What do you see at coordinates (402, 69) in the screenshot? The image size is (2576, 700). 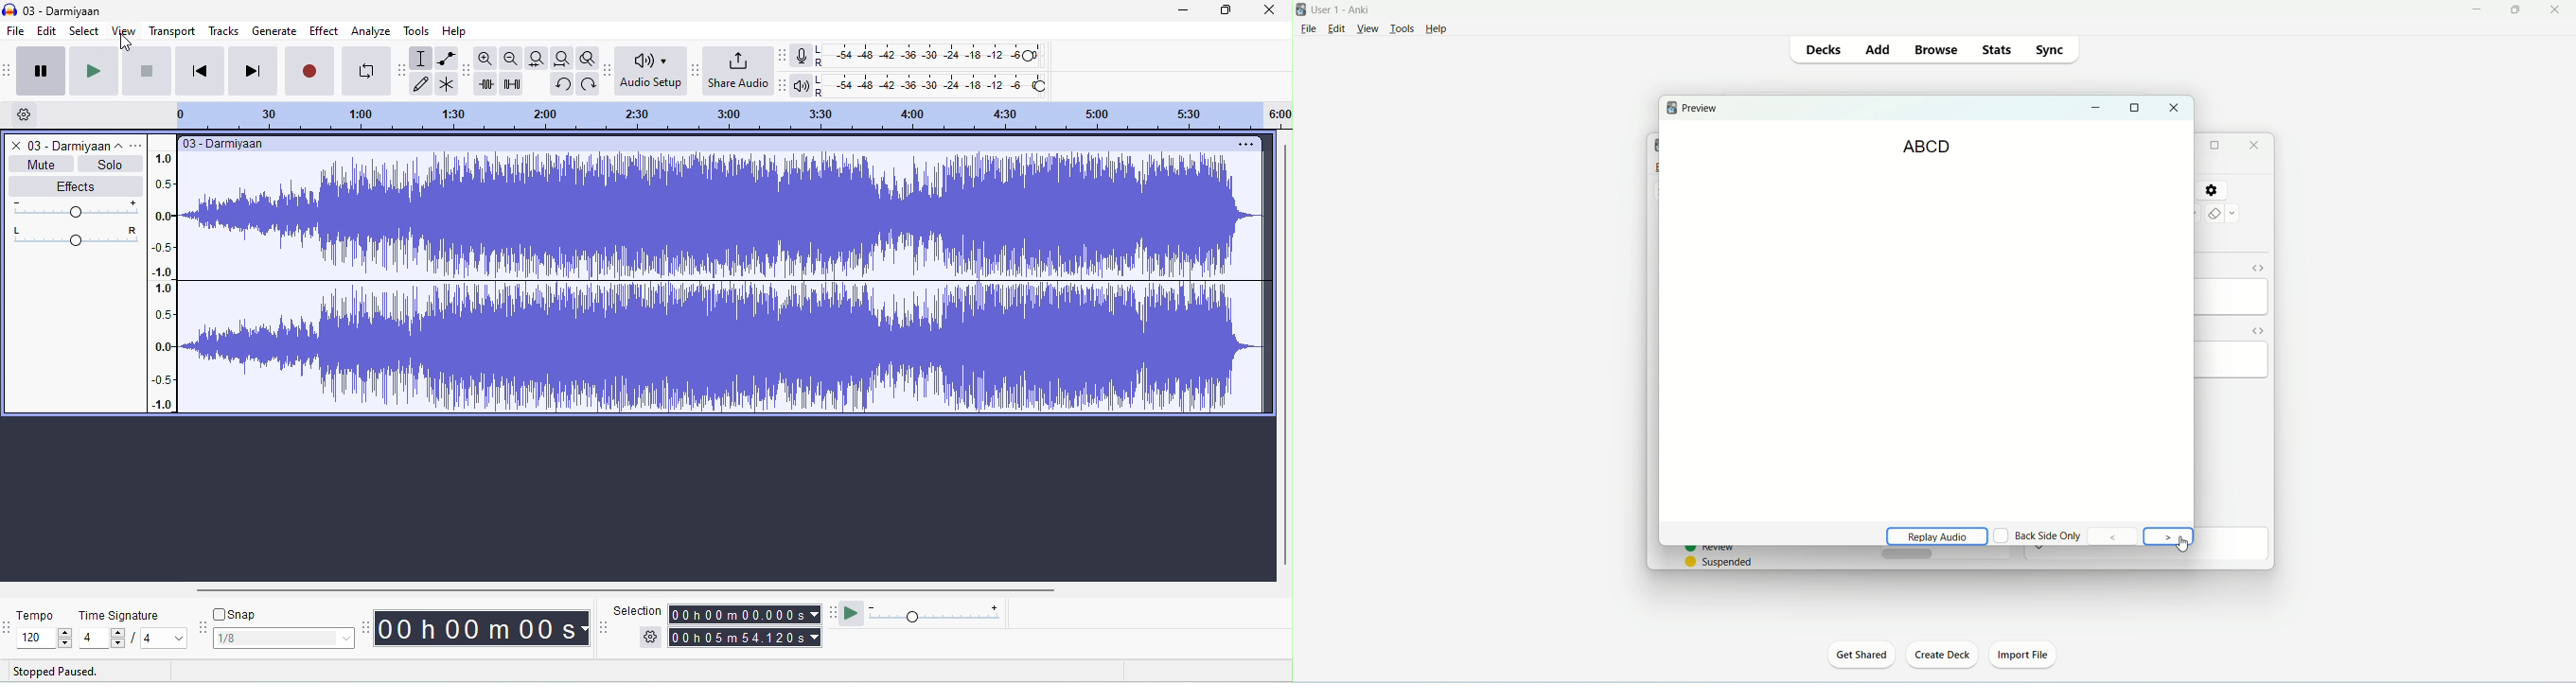 I see `audacity tools toolbar` at bounding box center [402, 69].